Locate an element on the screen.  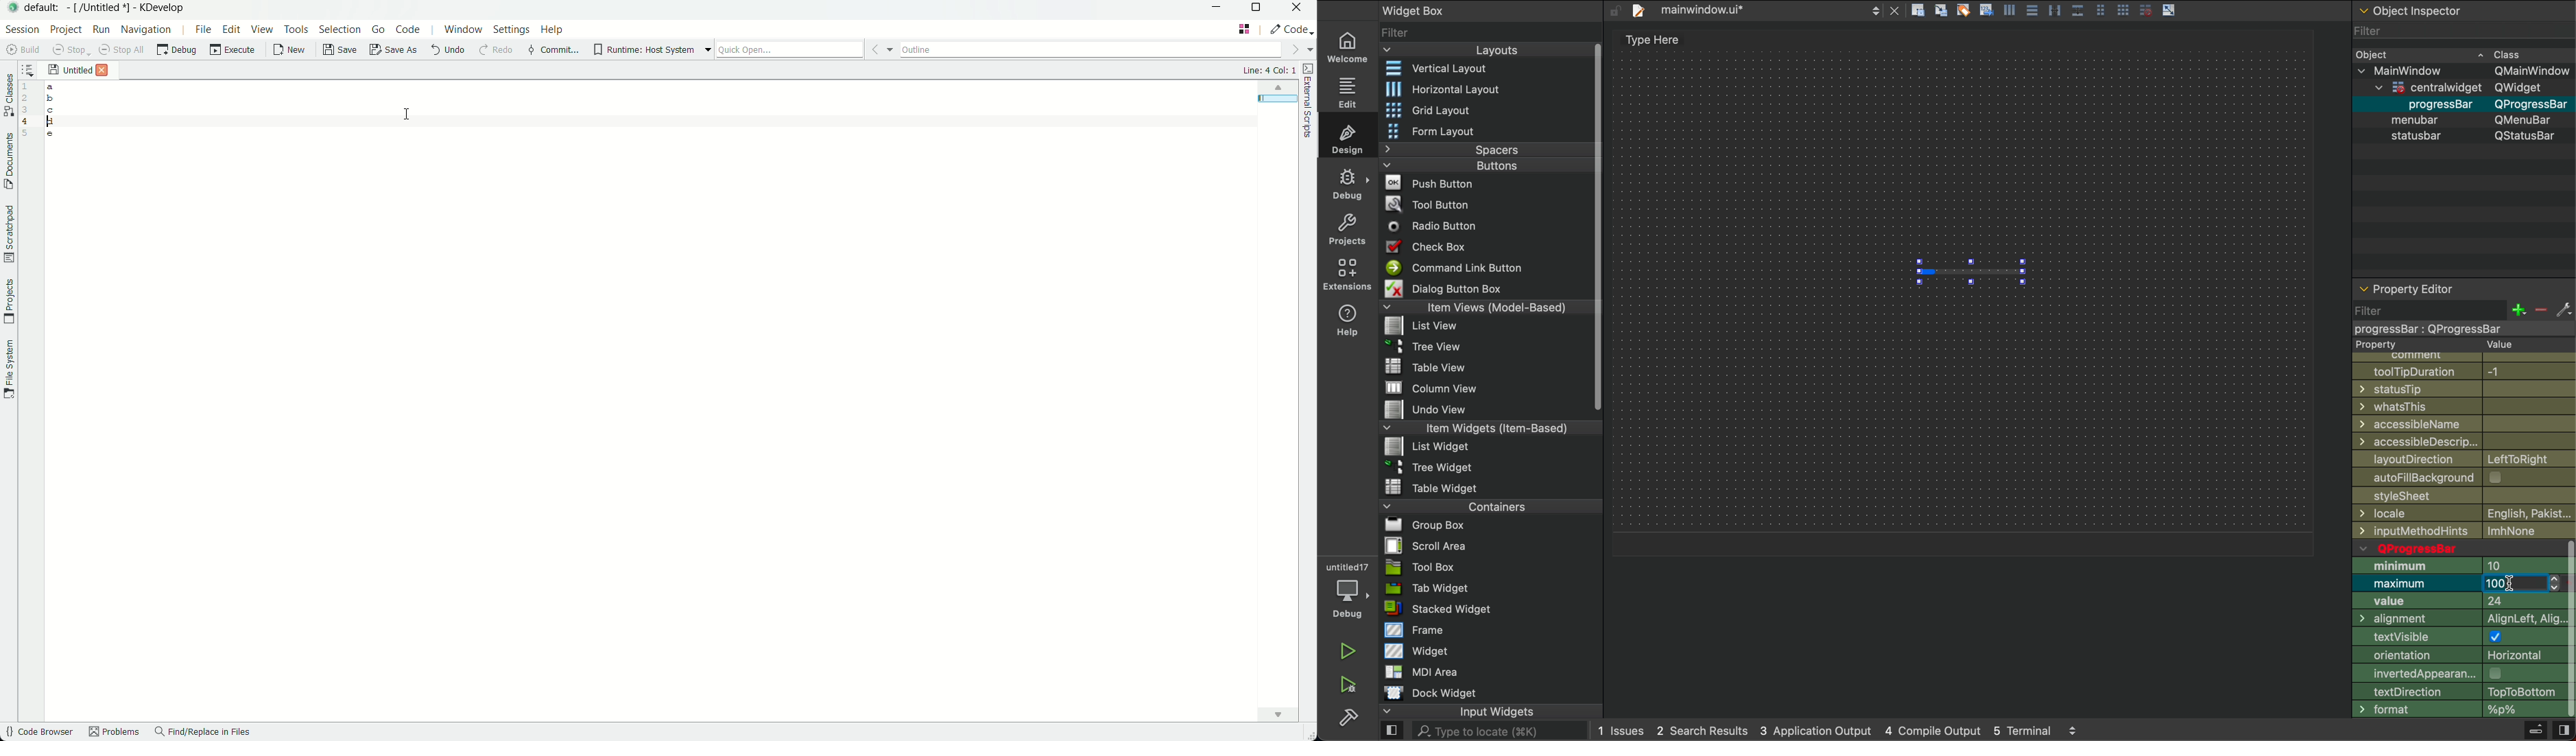
file tab is located at coordinates (1765, 12).